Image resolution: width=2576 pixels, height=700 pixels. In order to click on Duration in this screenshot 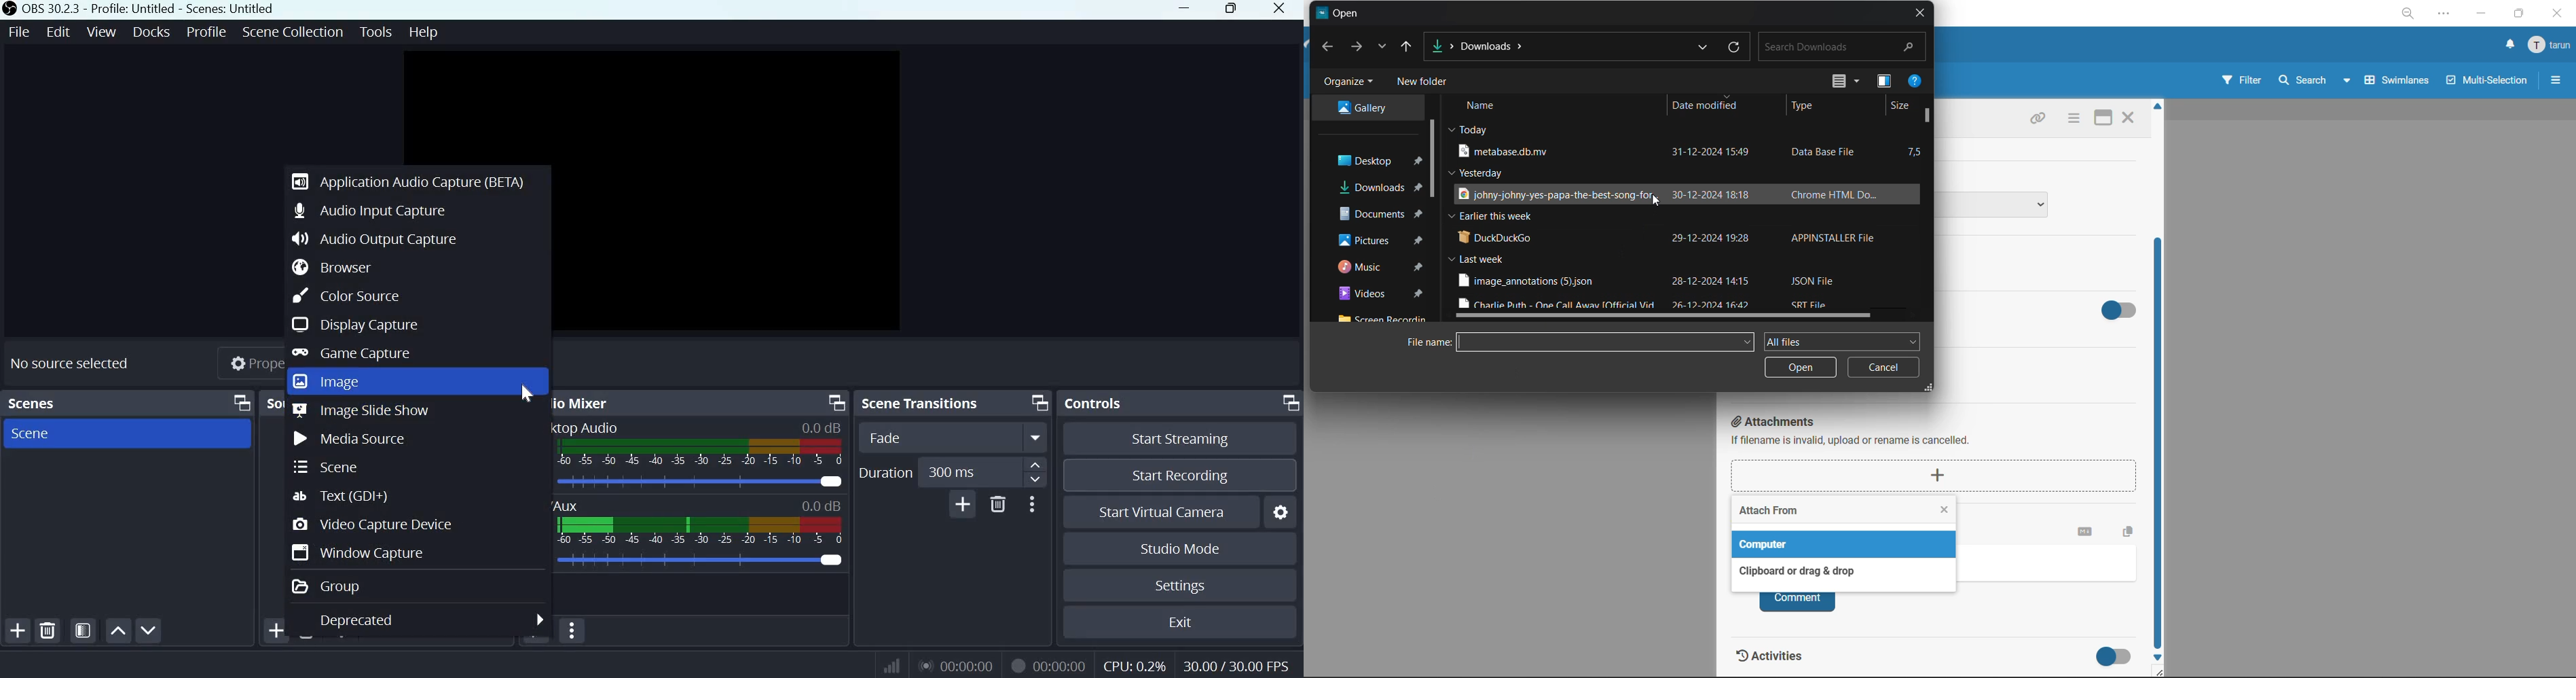, I will do `click(886, 473)`.